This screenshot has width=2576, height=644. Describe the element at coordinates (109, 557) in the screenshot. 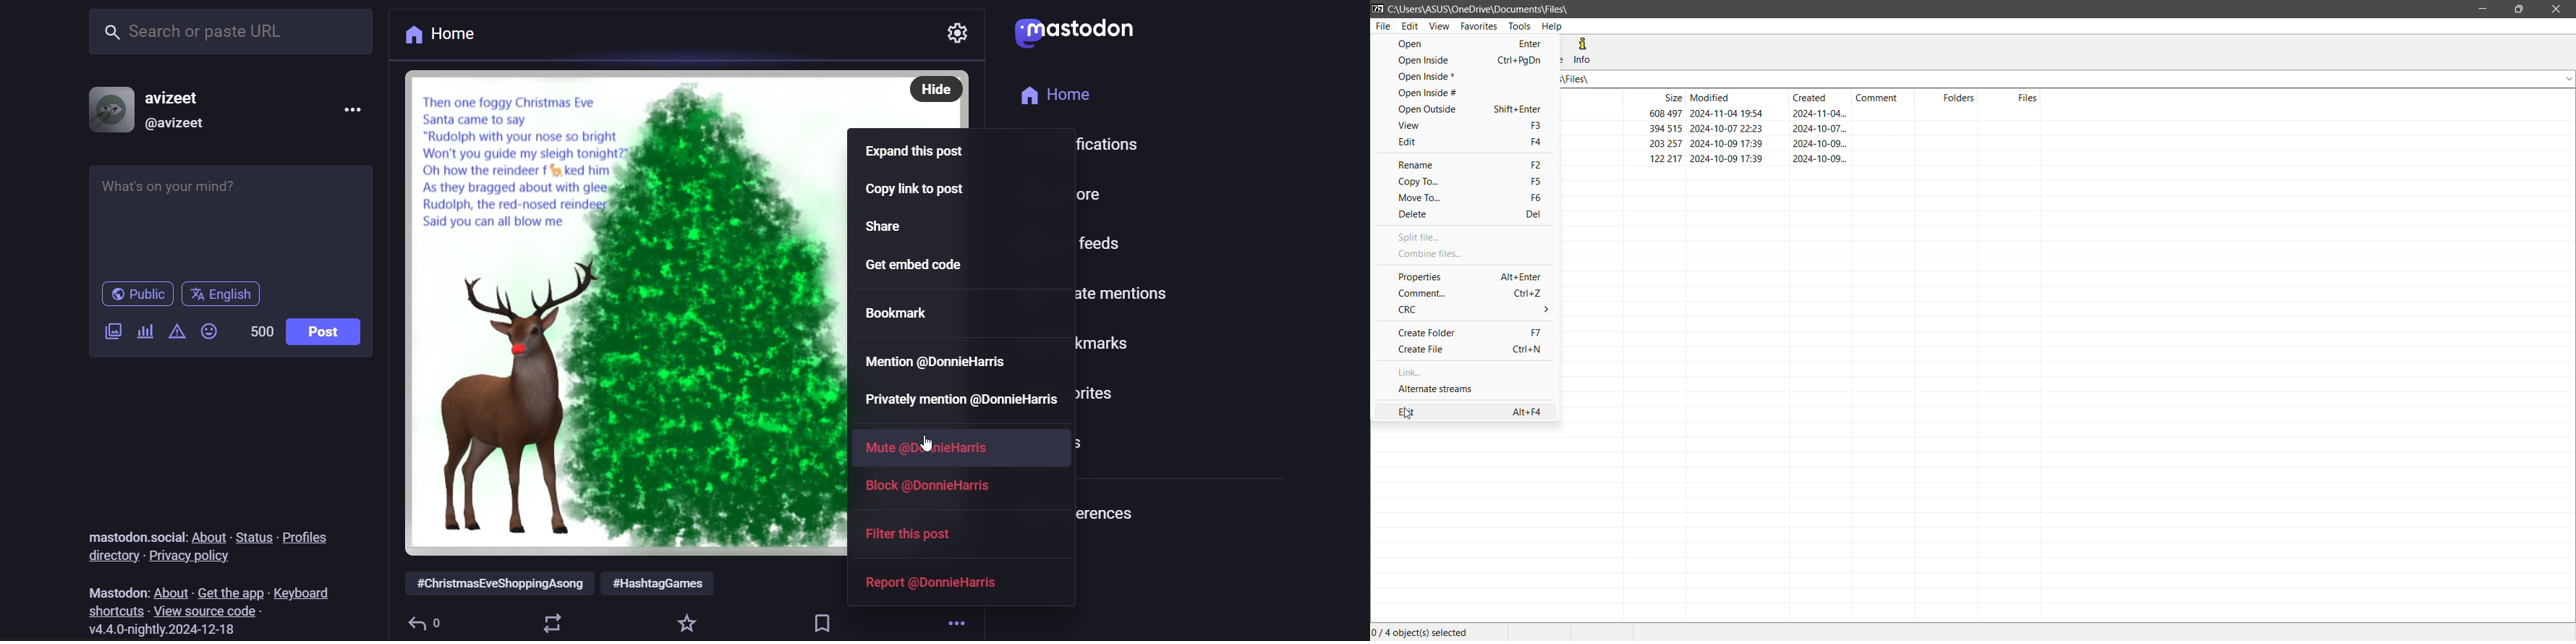

I see `directory` at that location.